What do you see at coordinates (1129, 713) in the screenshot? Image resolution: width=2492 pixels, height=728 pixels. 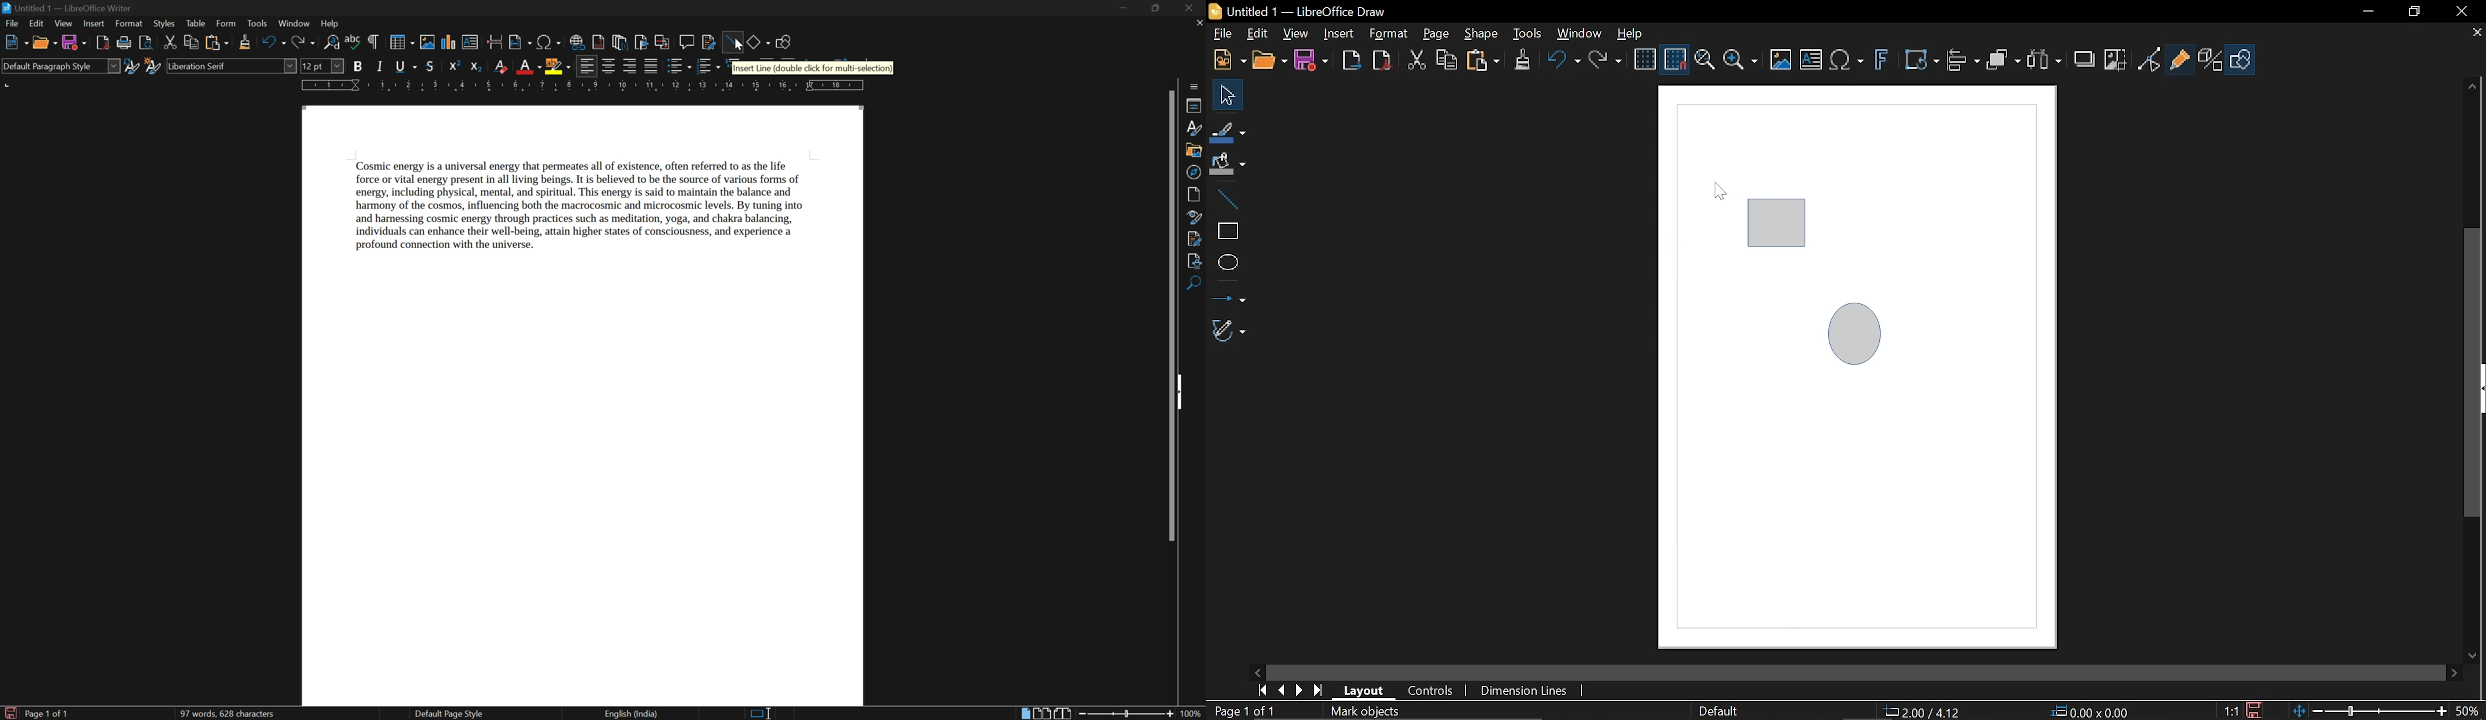 I see `slider` at bounding box center [1129, 713].